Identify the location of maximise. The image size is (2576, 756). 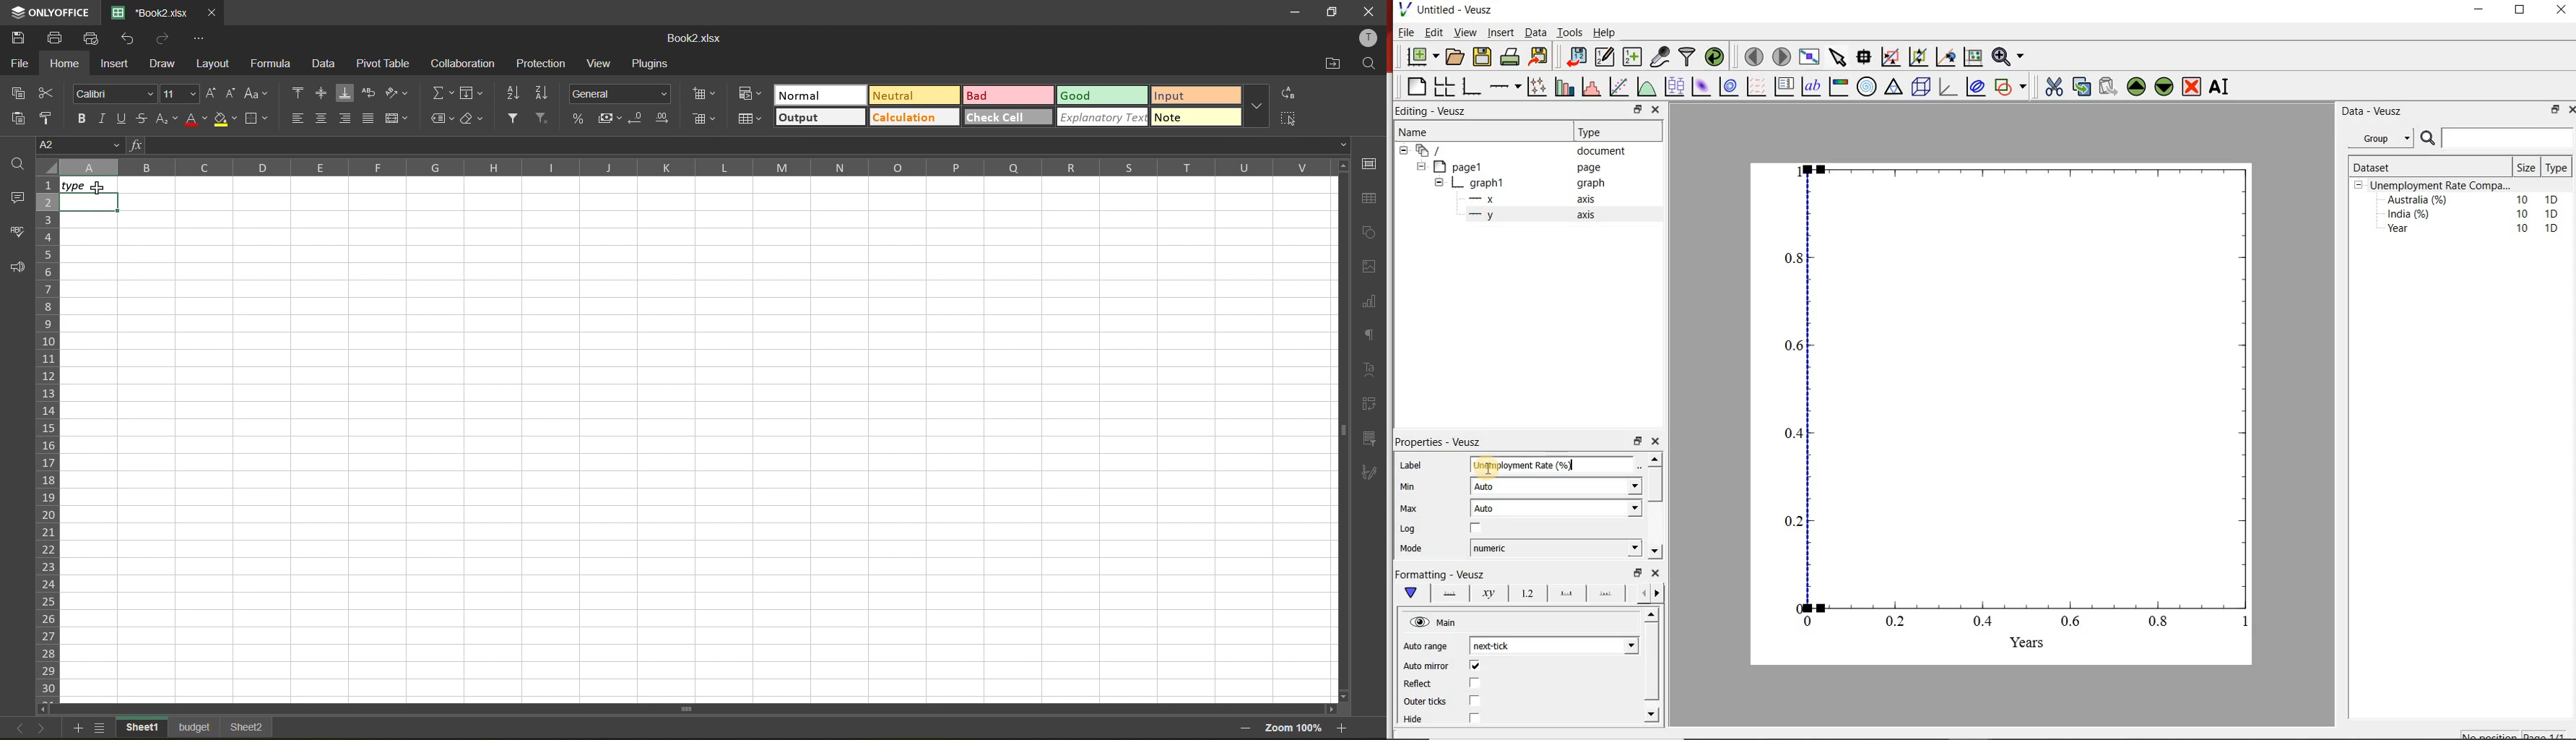
(2522, 13).